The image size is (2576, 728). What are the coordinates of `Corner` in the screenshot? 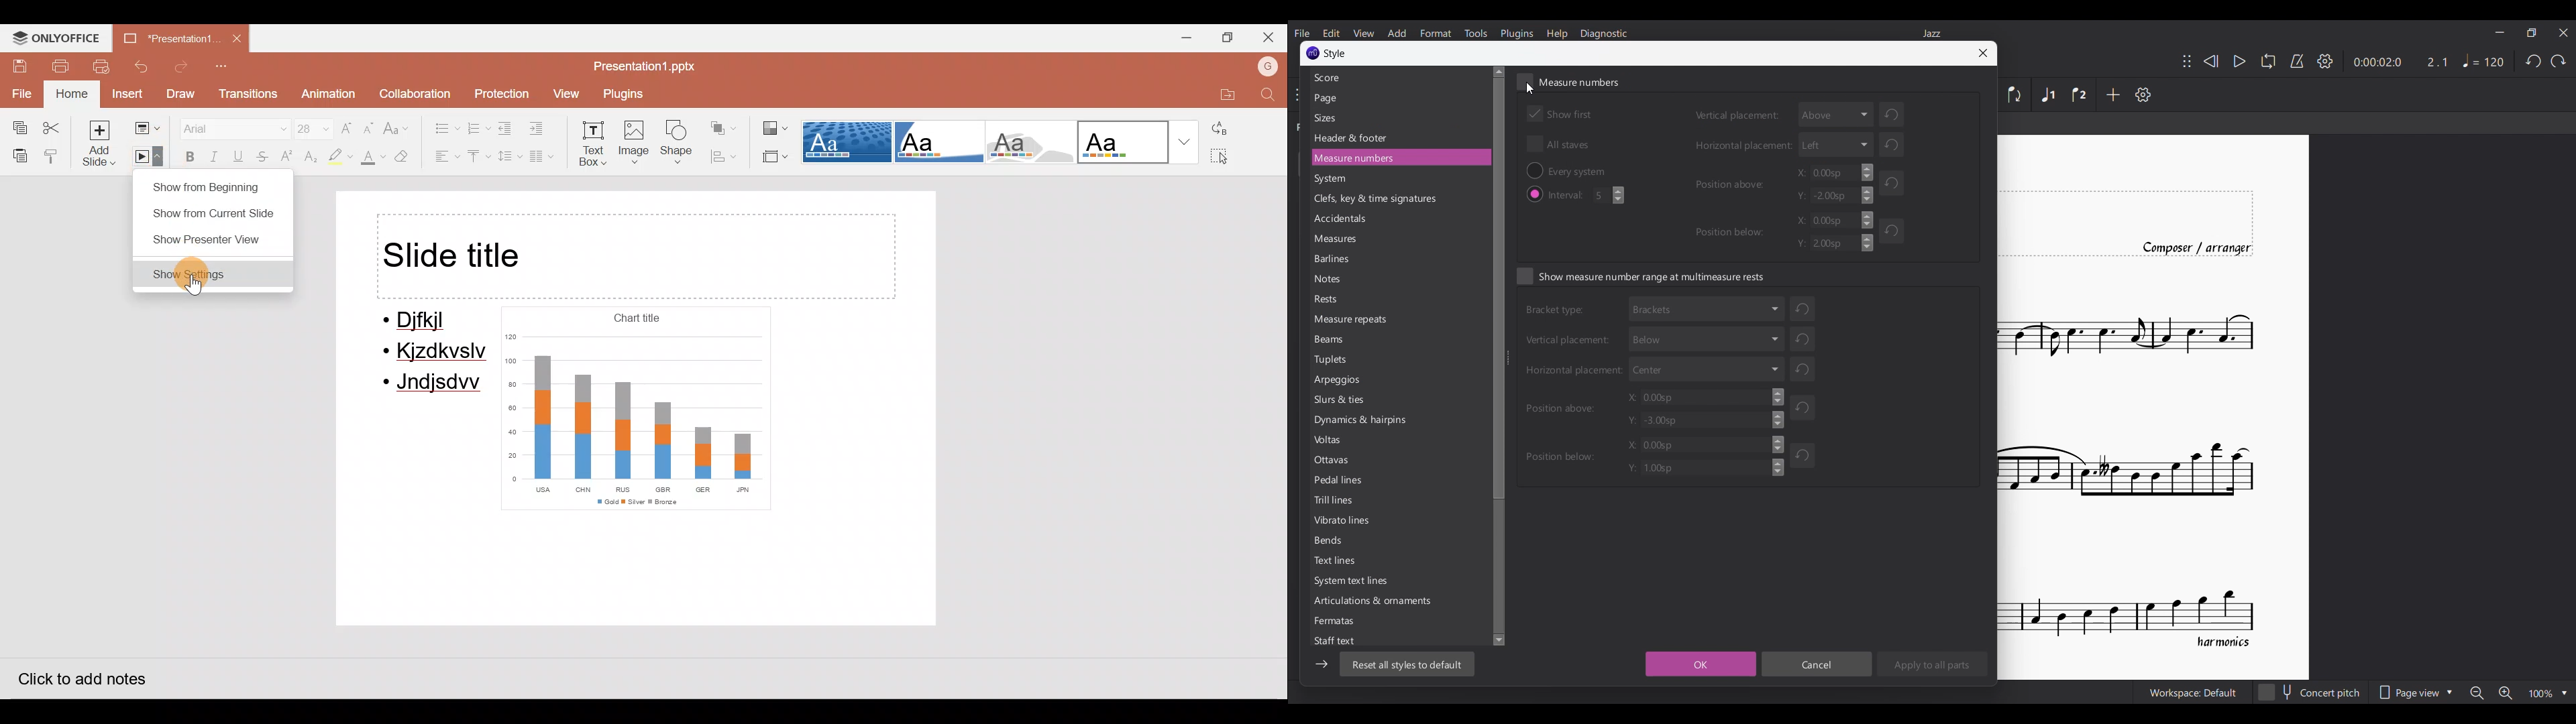 It's located at (937, 141).